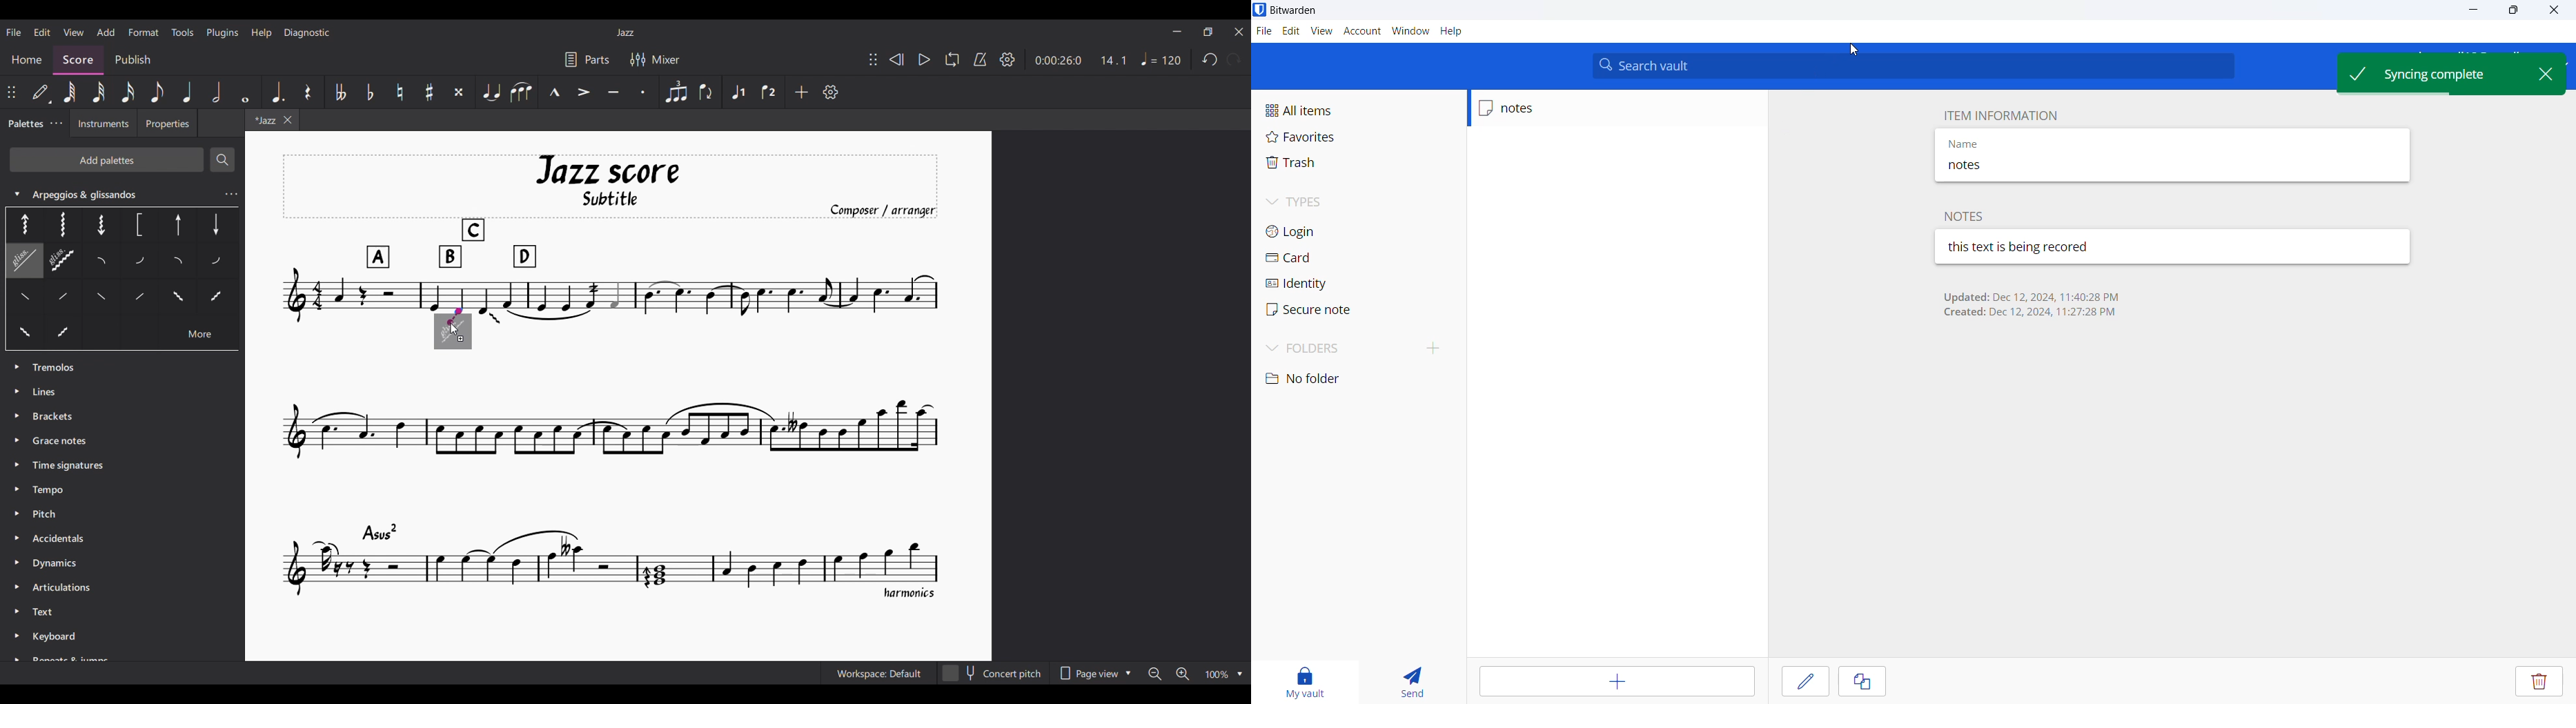 The height and width of the screenshot is (728, 2576). Describe the element at coordinates (429, 92) in the screenshot. I see `Toggle sharp` at that location.